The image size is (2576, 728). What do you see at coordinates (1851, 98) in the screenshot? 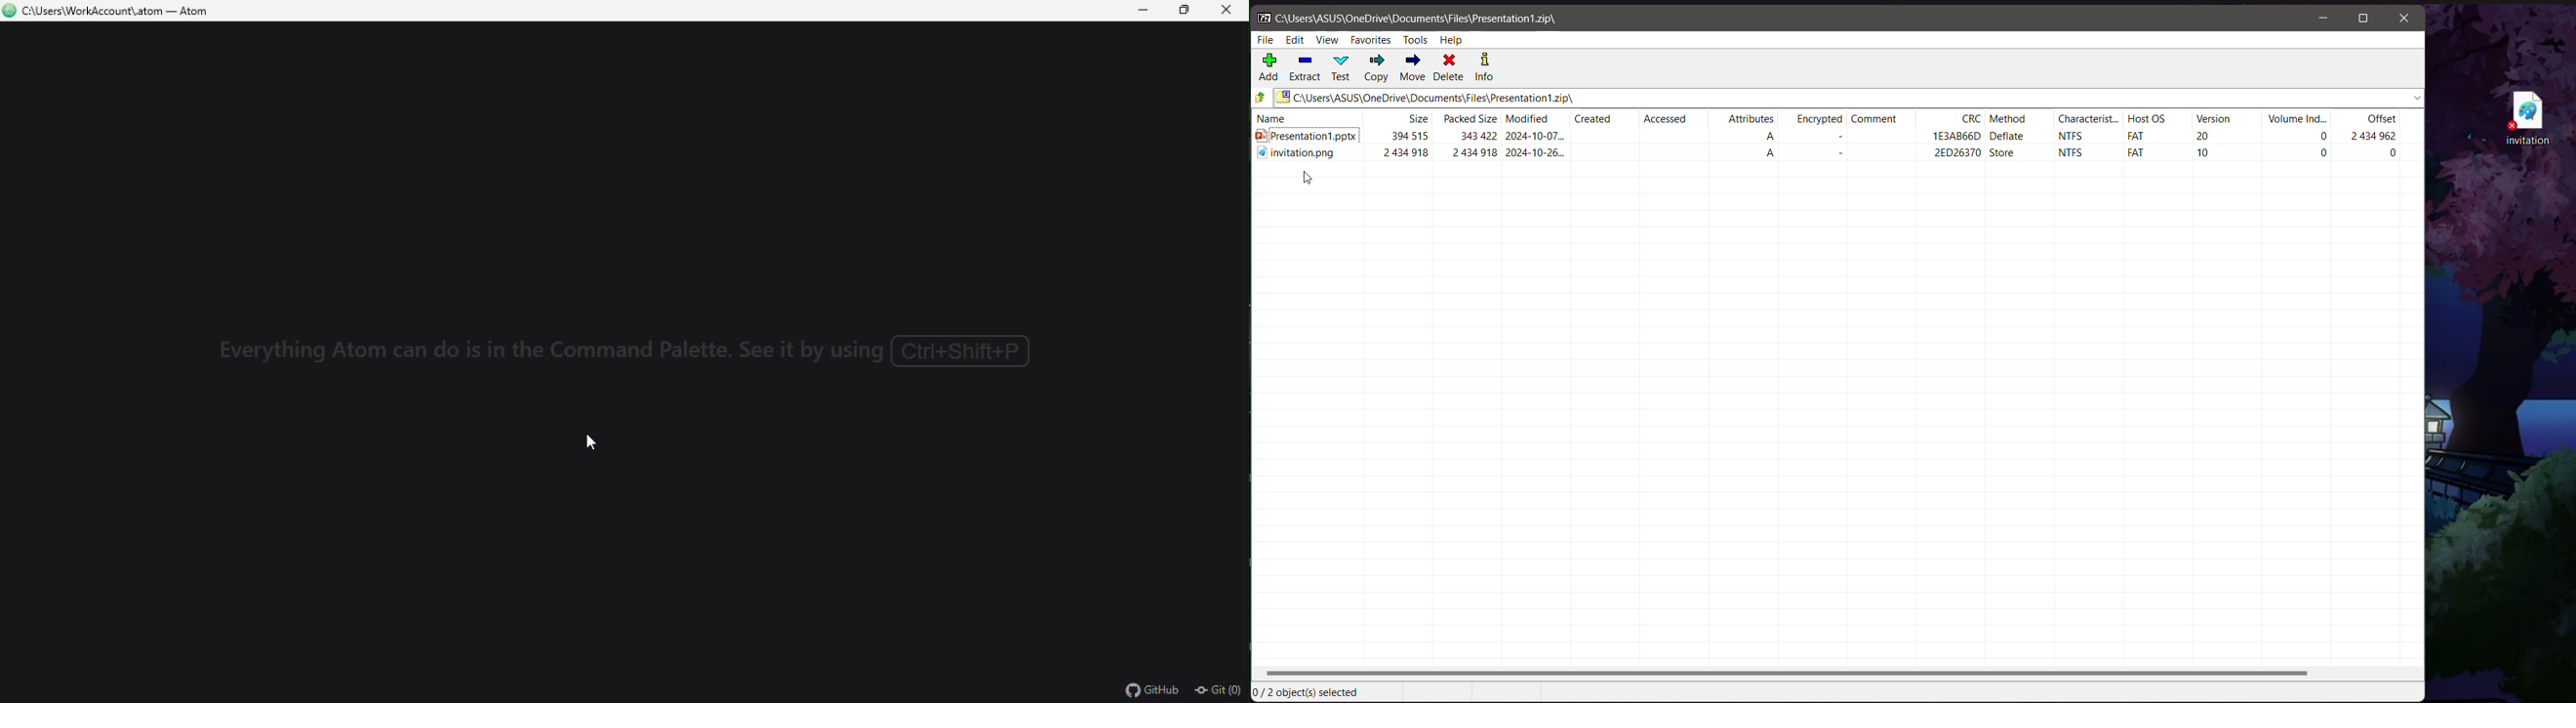
I see `Current Folder Path` at bounding box center [1851, 98].